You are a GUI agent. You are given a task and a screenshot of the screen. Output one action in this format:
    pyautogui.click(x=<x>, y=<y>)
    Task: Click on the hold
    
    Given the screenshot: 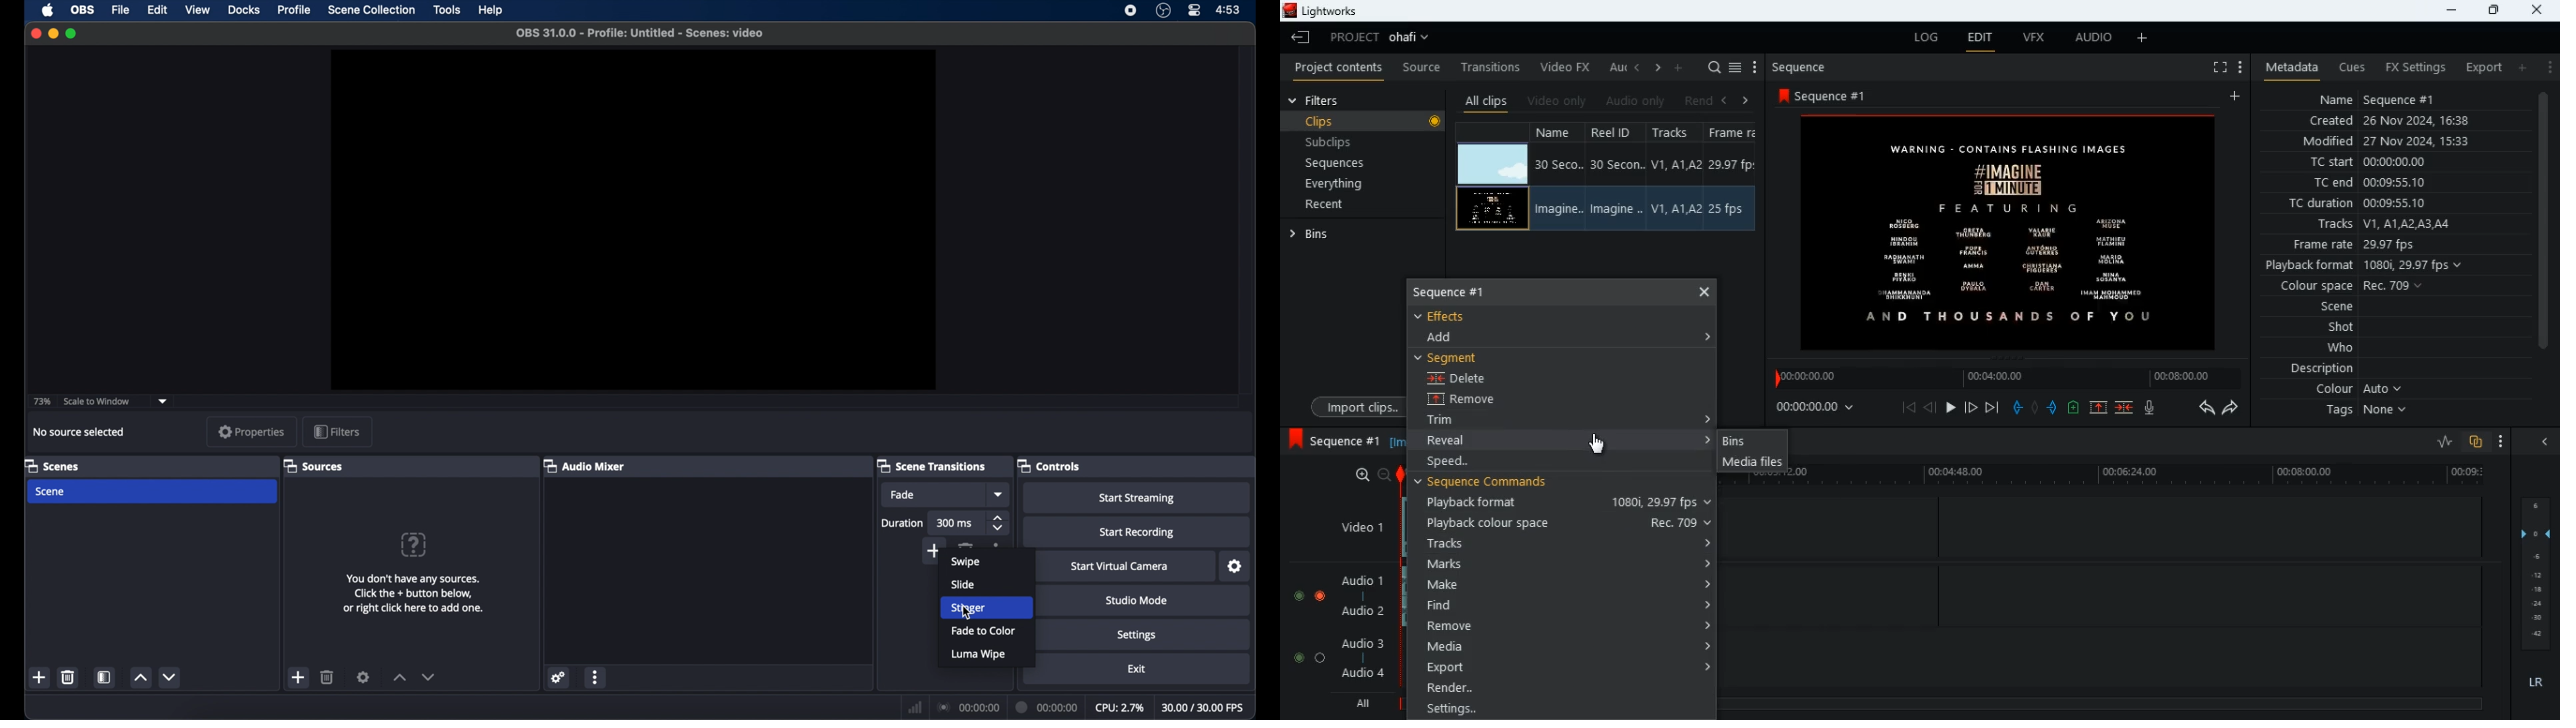 What is the action you would take?
    pyautogui.click(x=2036, y=408)
    